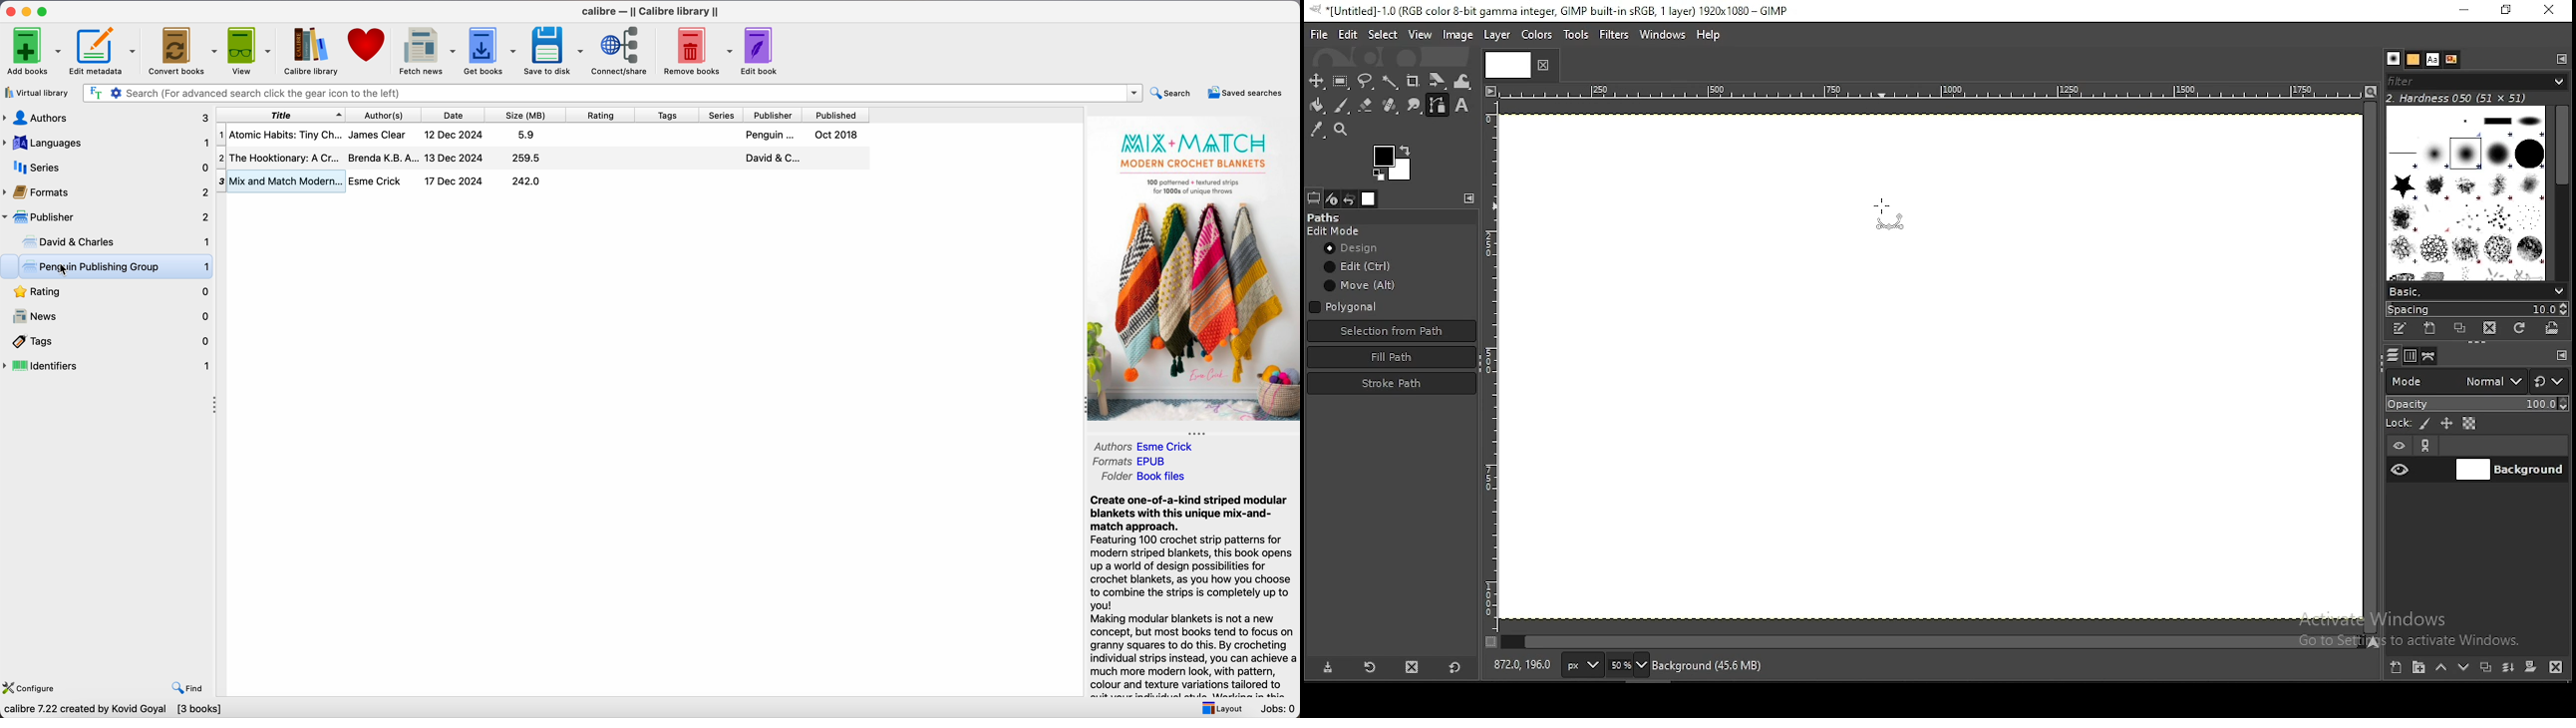 This screenshot has width=2576, height=728. Describe the element at coordinates (1356, 247) in the screenshot. I see `design` at that location.